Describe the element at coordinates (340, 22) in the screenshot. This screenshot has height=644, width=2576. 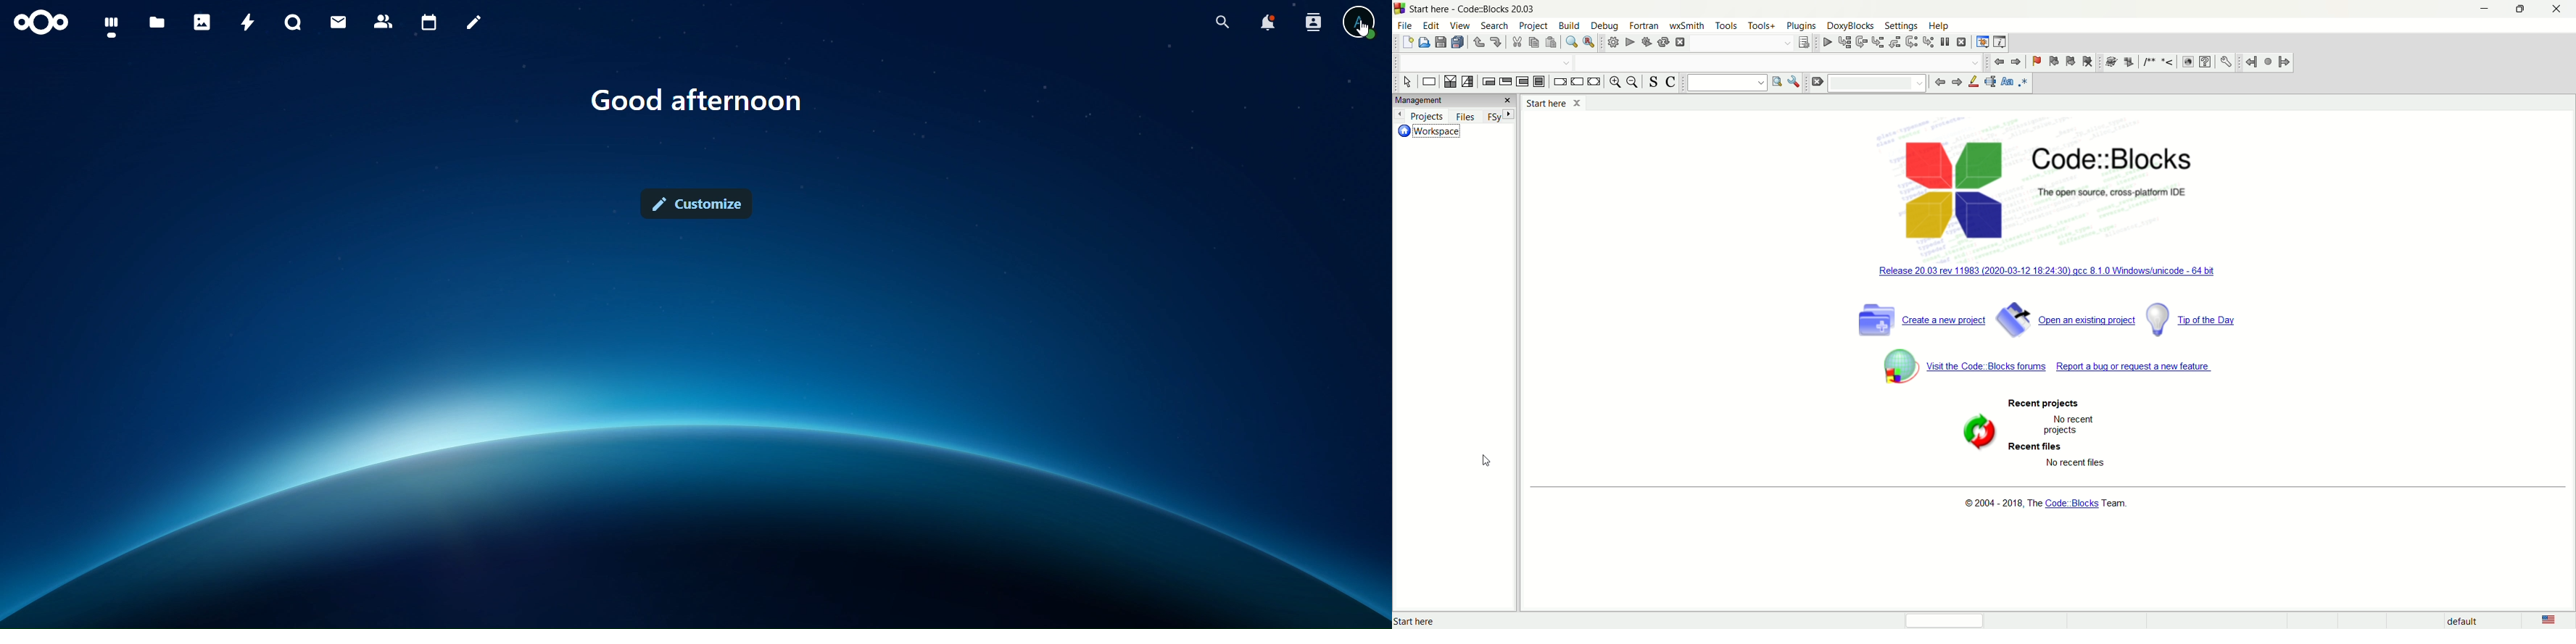
I see `mail` at that location.